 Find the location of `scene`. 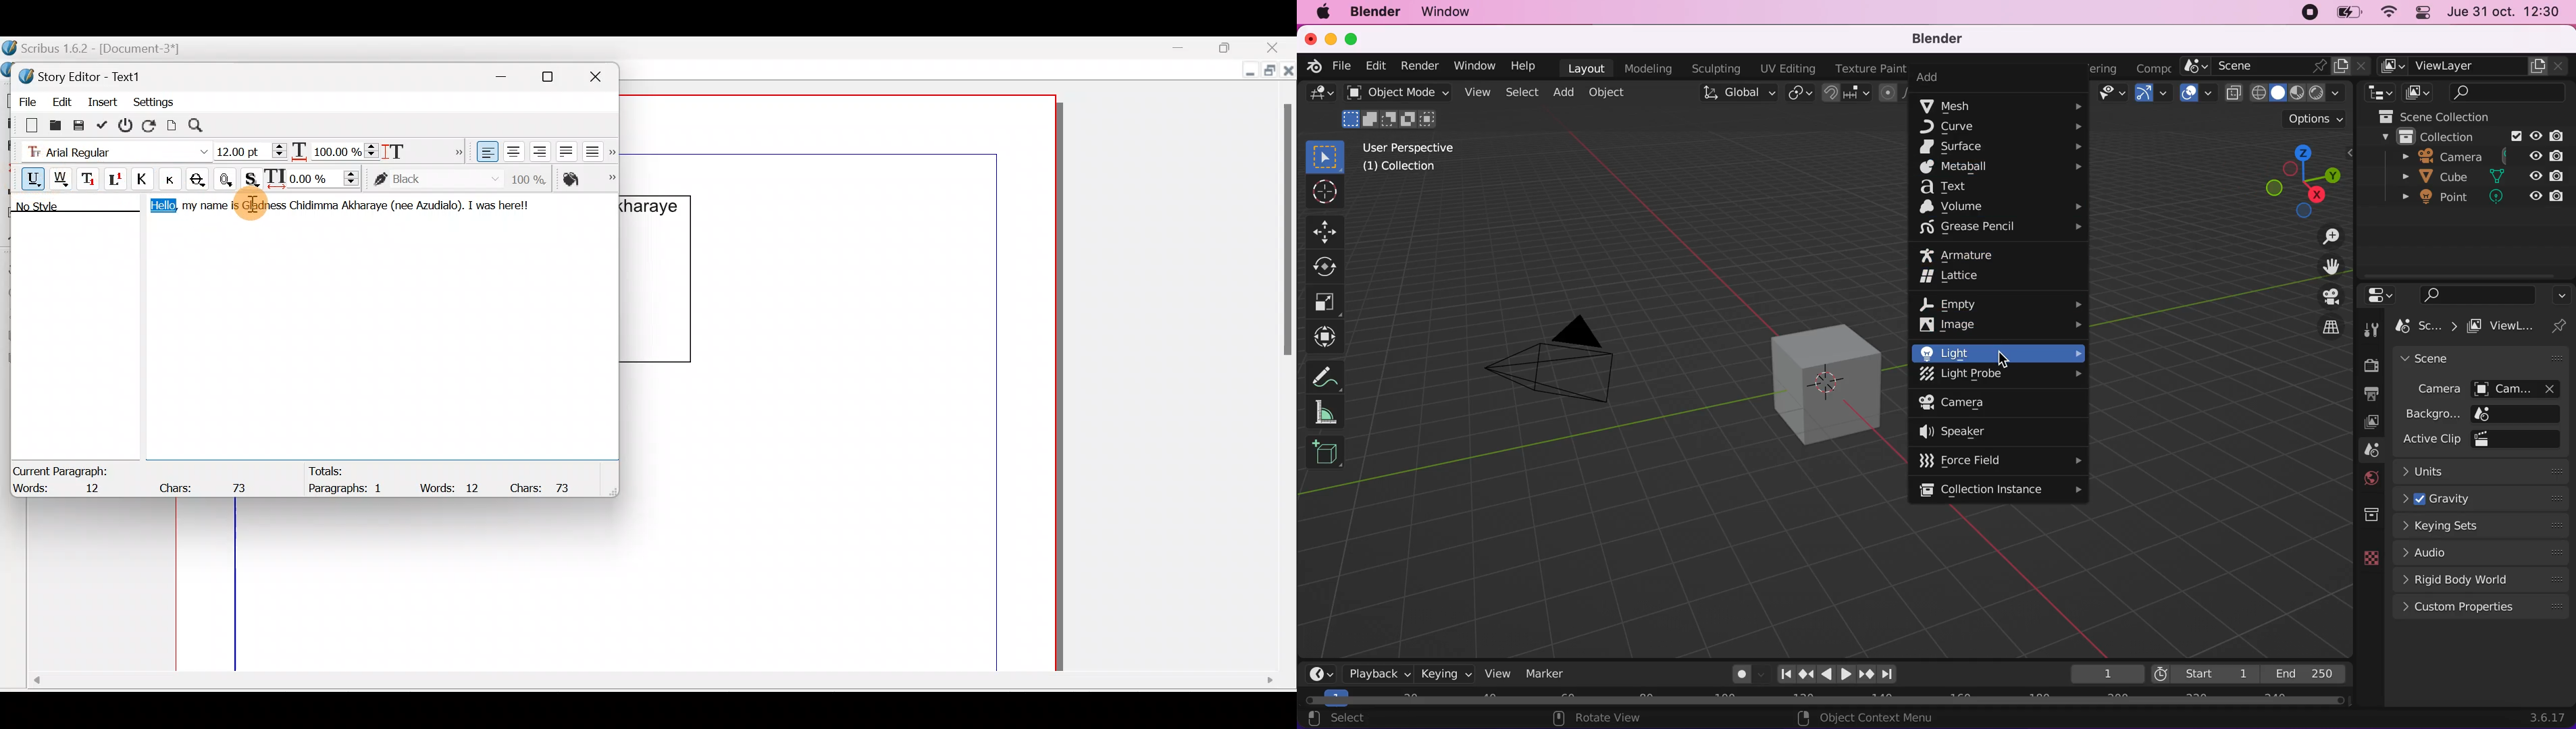

scene is located at coordinates (2367, 450).